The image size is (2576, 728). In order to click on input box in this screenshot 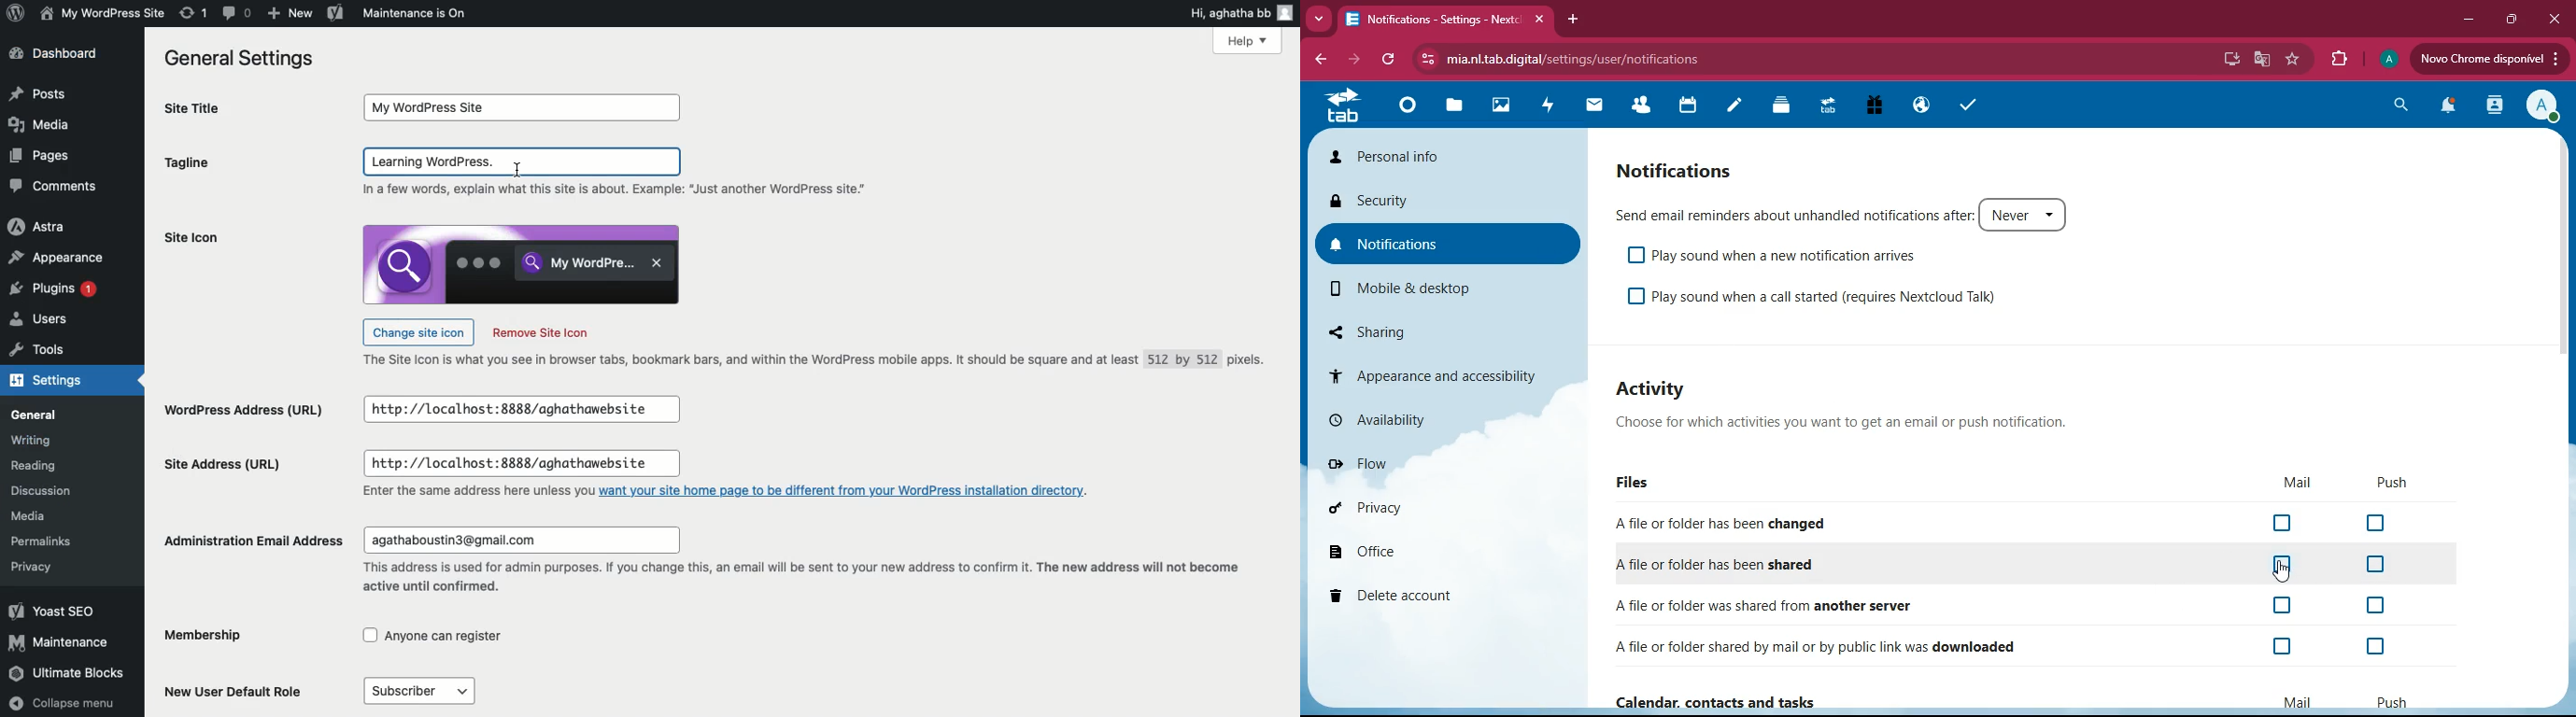, I will do `click(525, 107)`.